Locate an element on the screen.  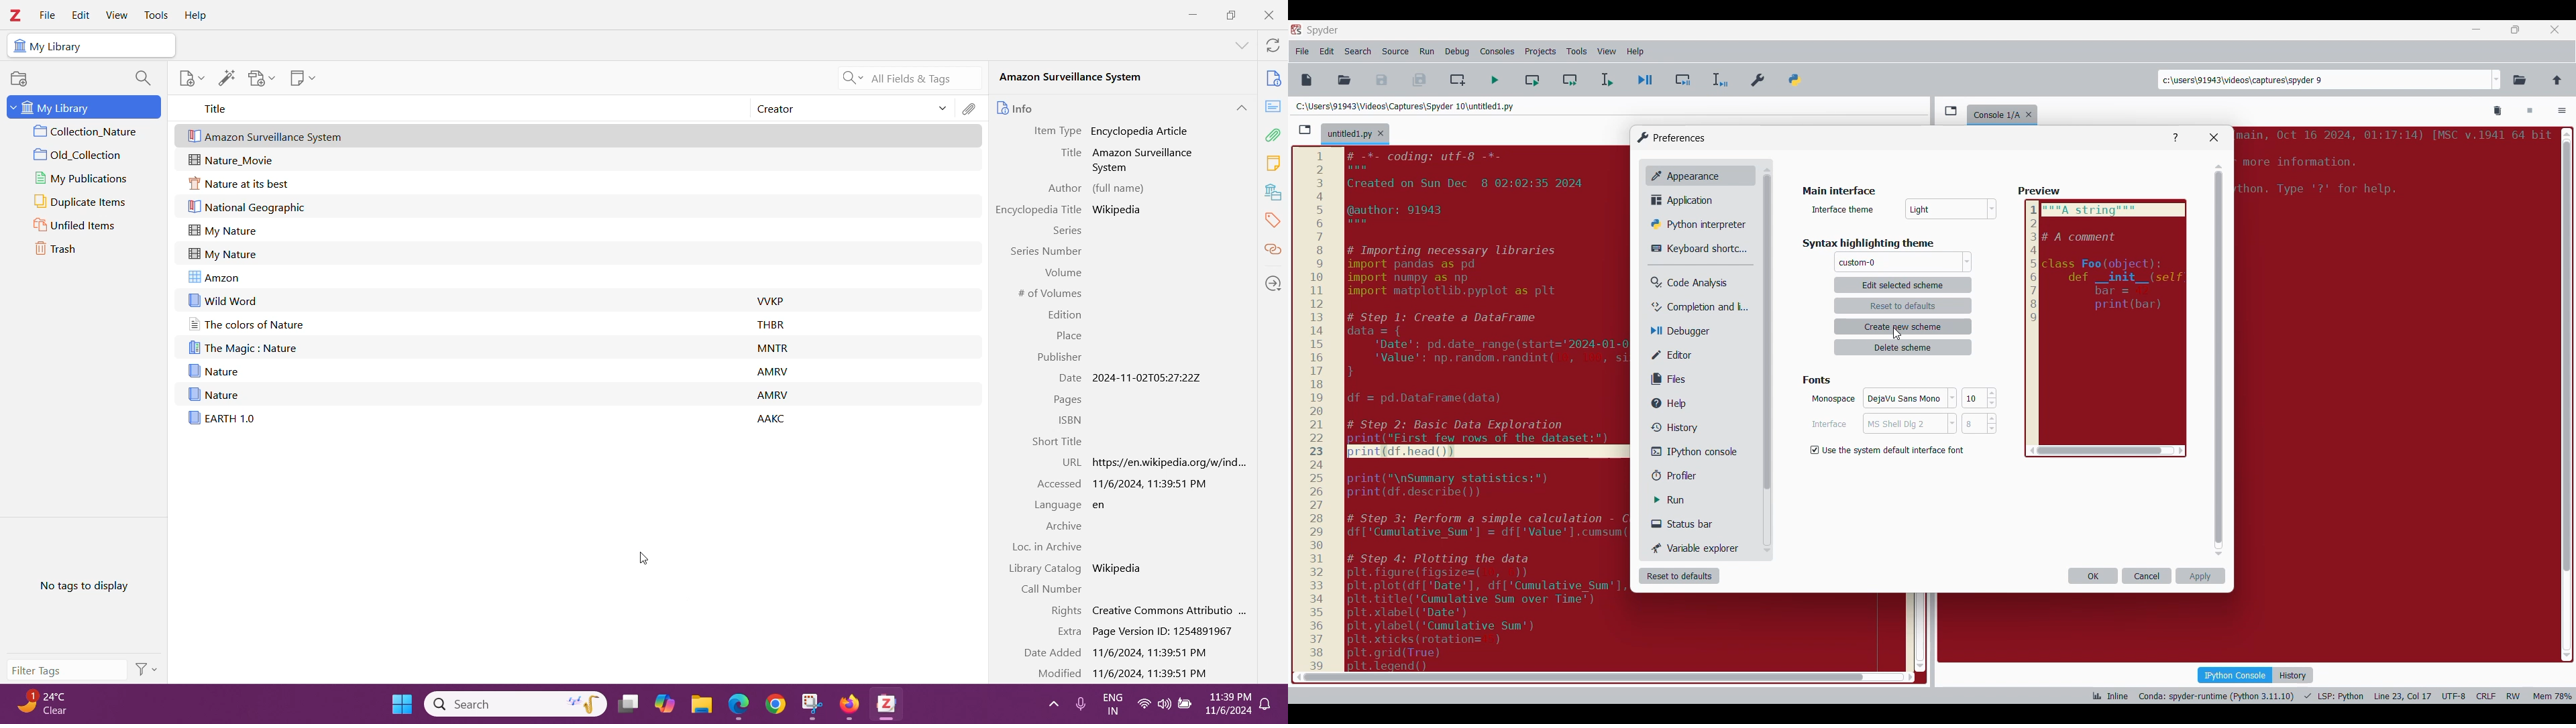
Preferences is located at coordinates (1759, 77).